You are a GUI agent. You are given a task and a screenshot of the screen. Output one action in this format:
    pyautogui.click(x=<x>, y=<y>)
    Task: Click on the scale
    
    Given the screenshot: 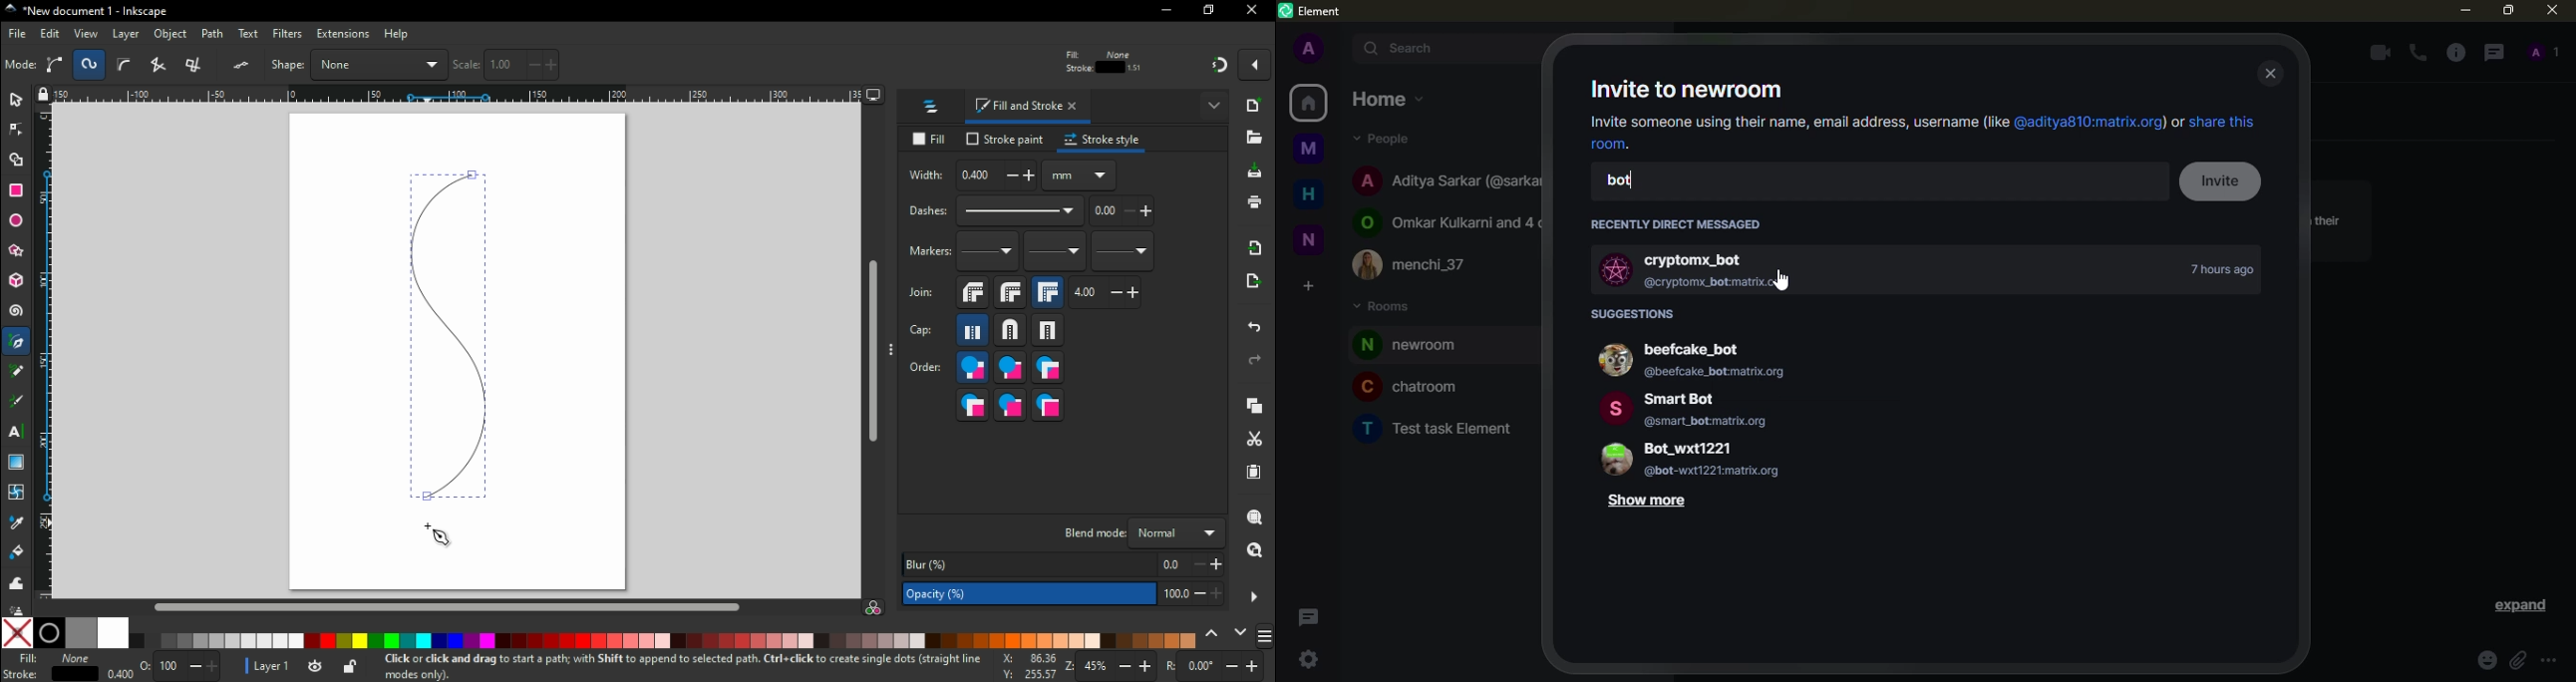 What is the action you would take?
    pyautogui.click(x=506, y=65)
    